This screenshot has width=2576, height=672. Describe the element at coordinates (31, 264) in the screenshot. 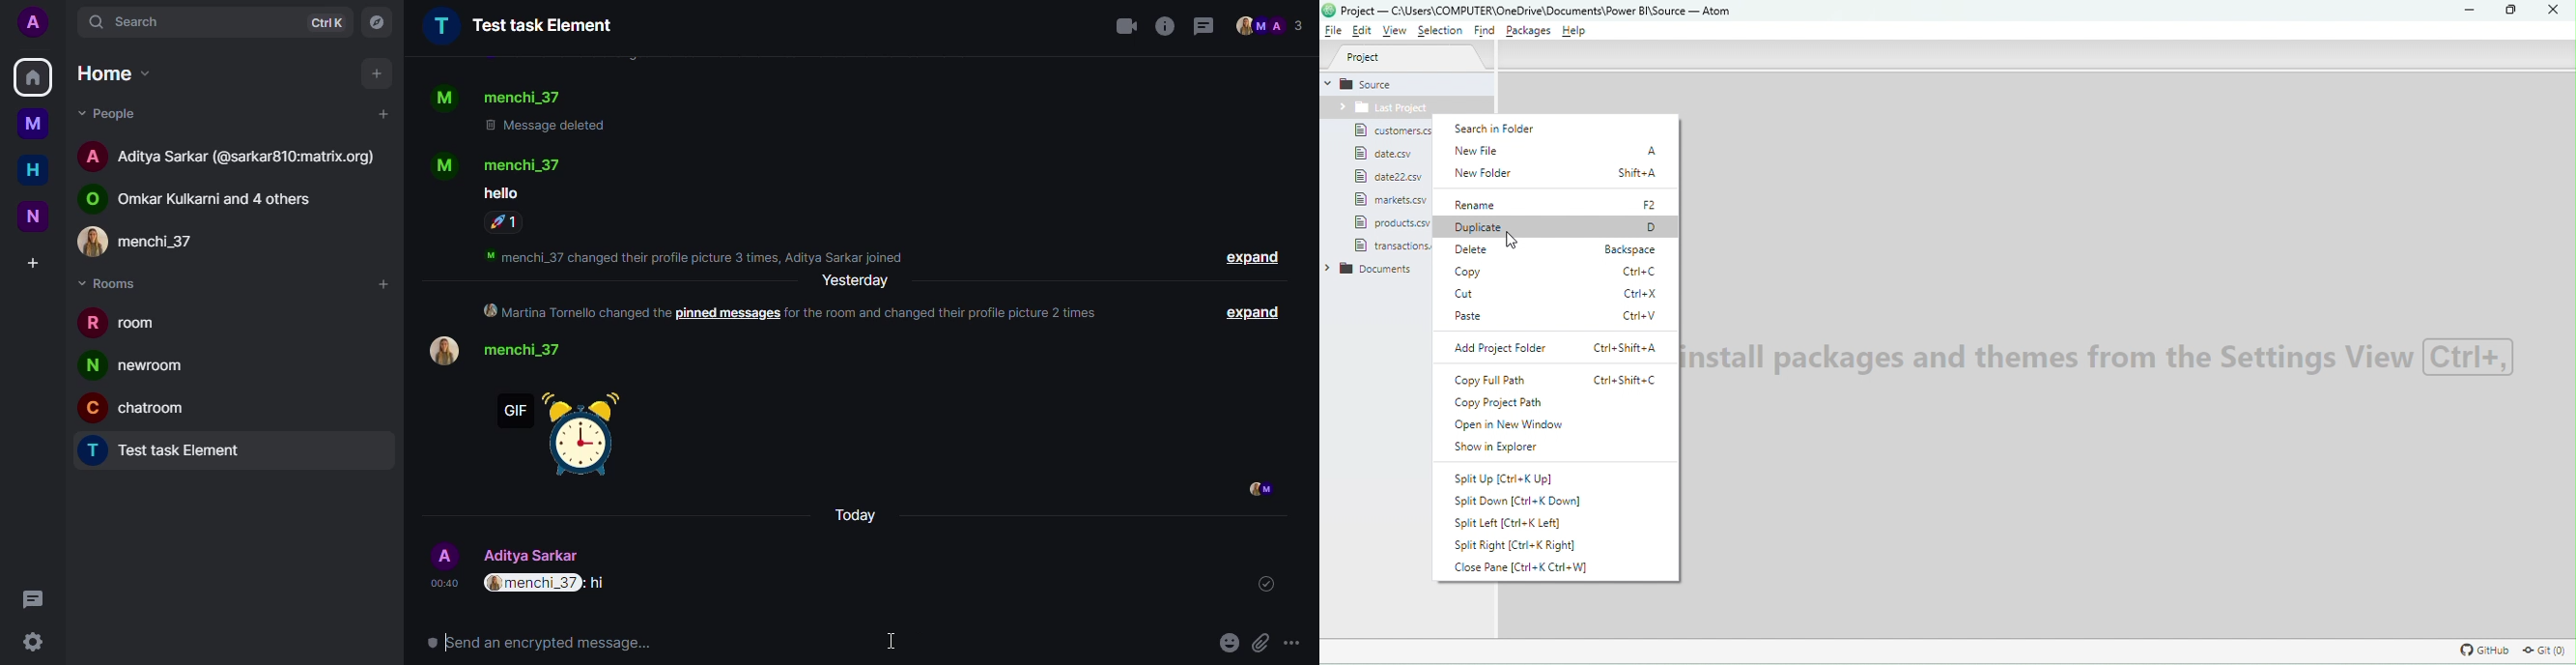

I see `create space` at that location.